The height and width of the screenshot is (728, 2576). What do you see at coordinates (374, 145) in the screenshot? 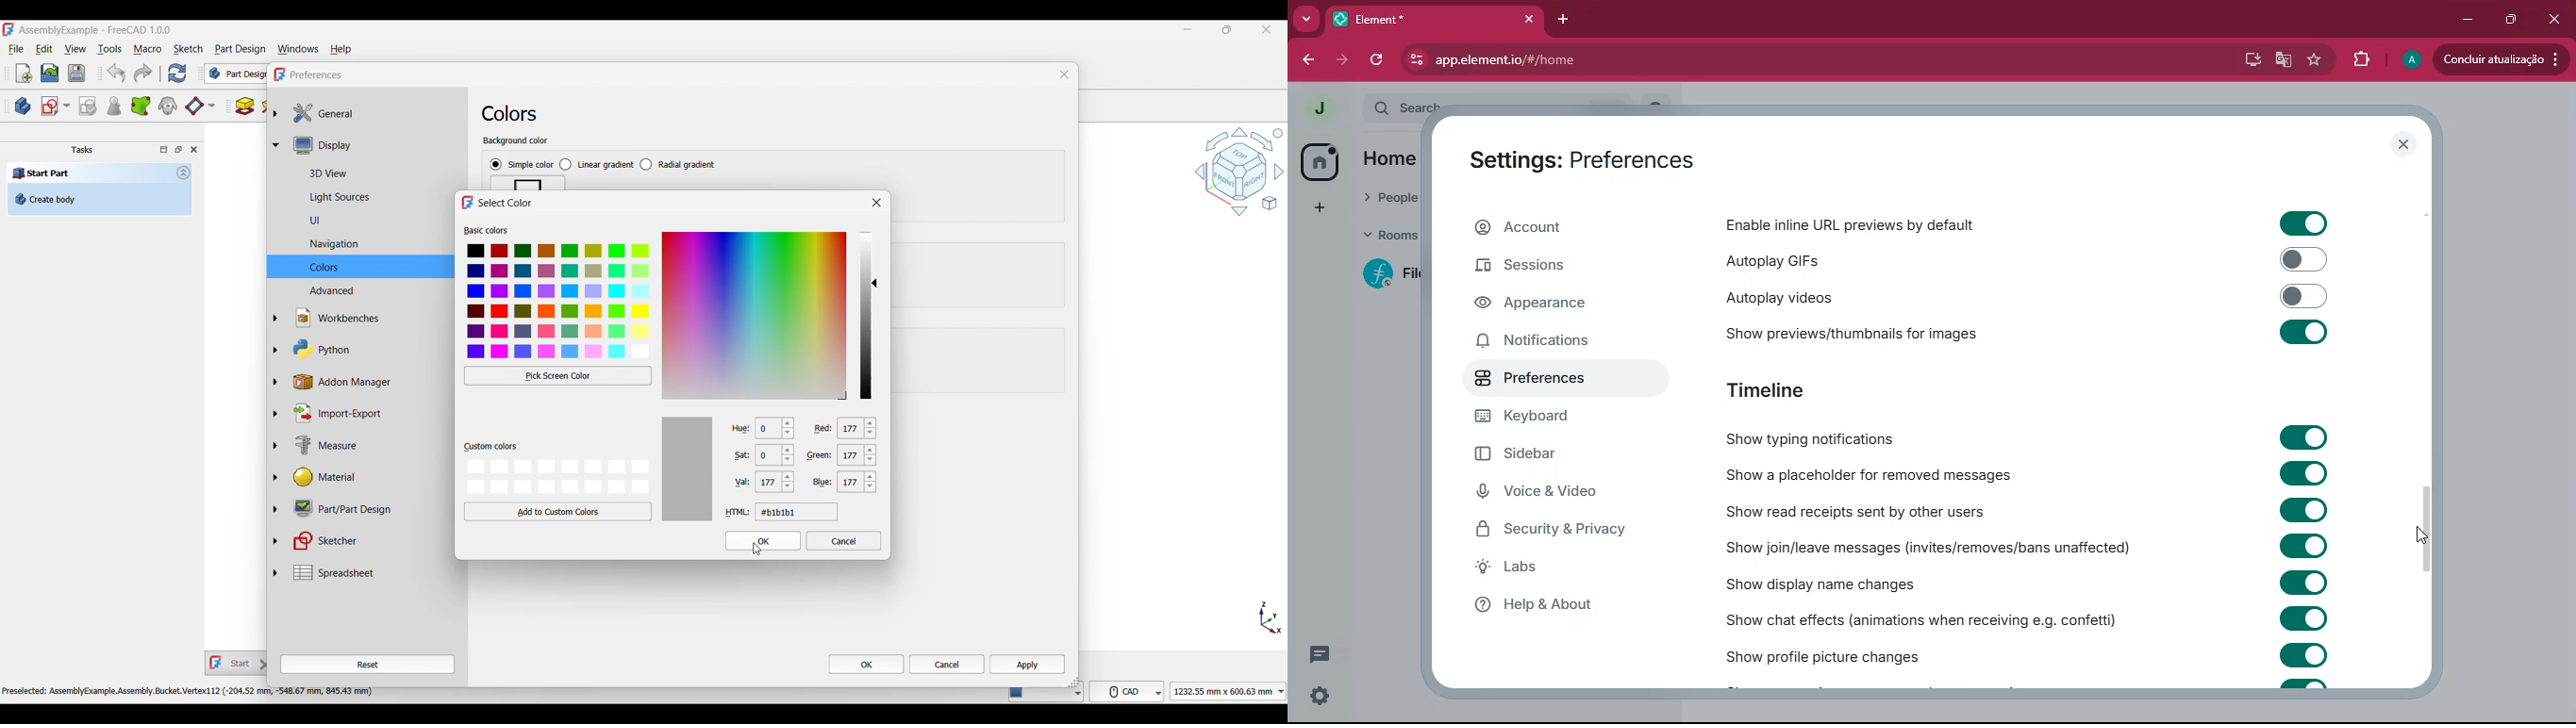
I see `Display setting` at bounding box center [374, 145].